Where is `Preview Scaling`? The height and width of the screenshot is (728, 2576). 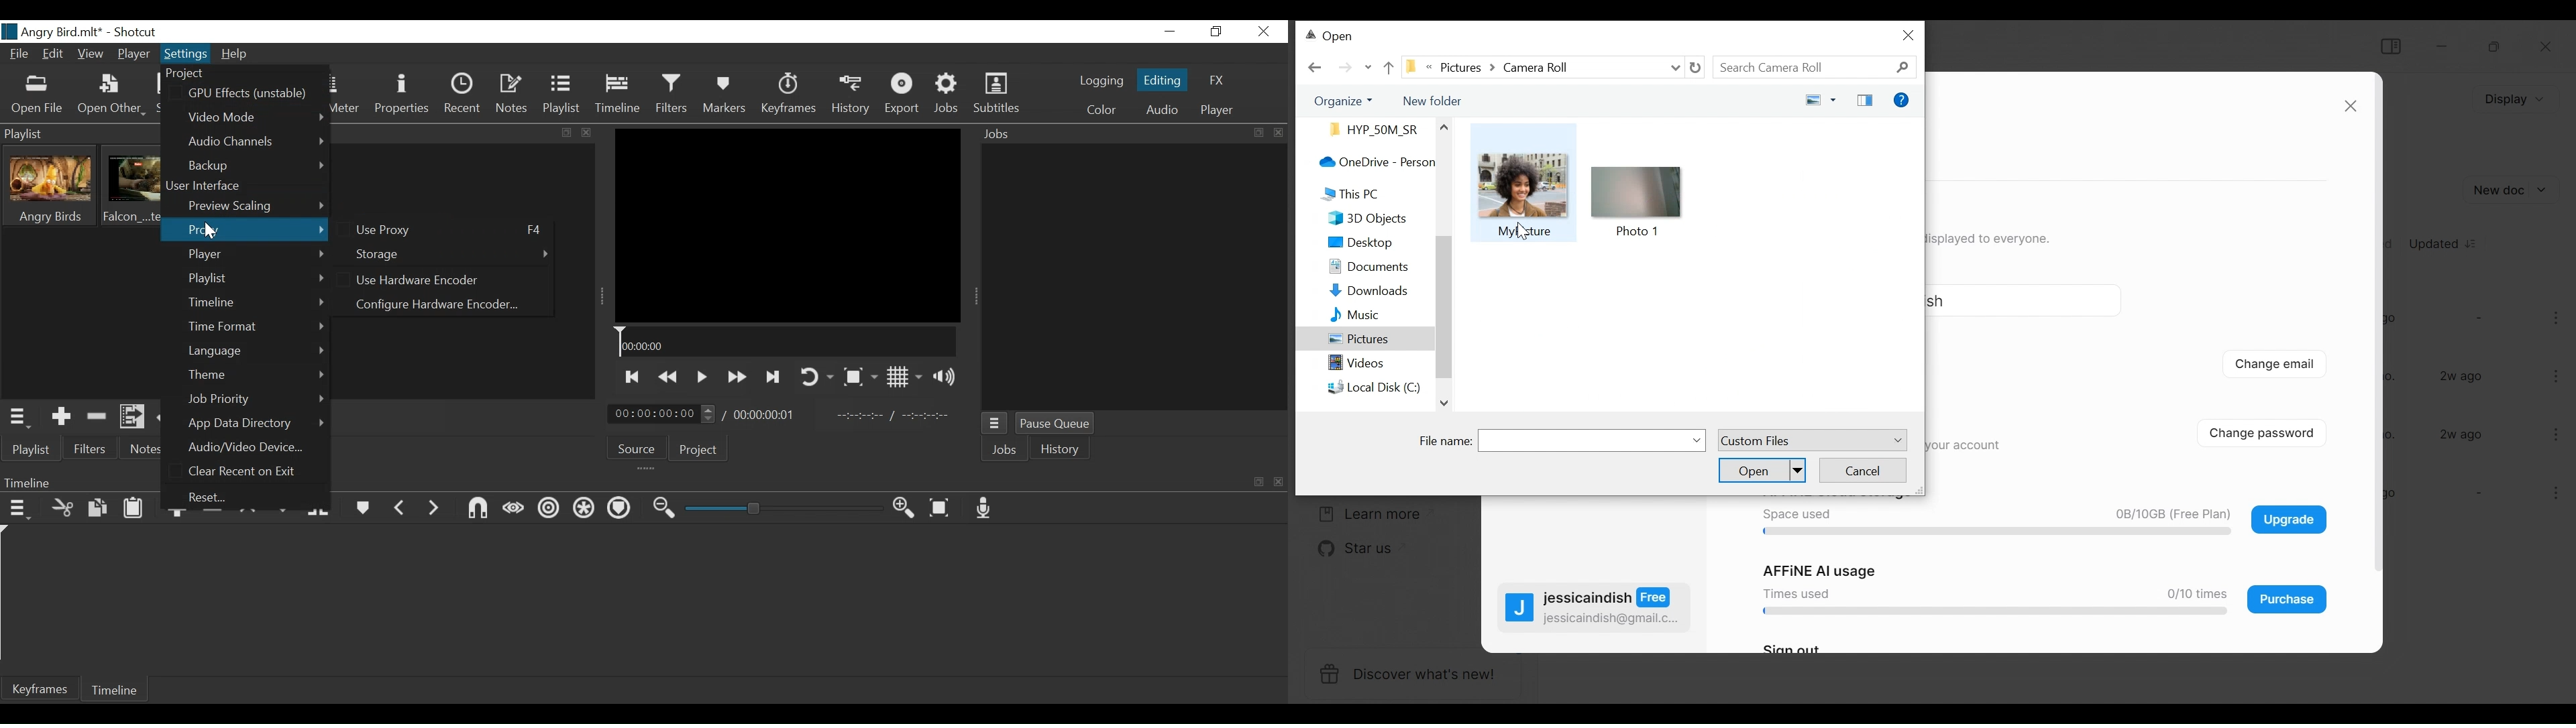
Preview Scaling is located at coordinates (255, 207).